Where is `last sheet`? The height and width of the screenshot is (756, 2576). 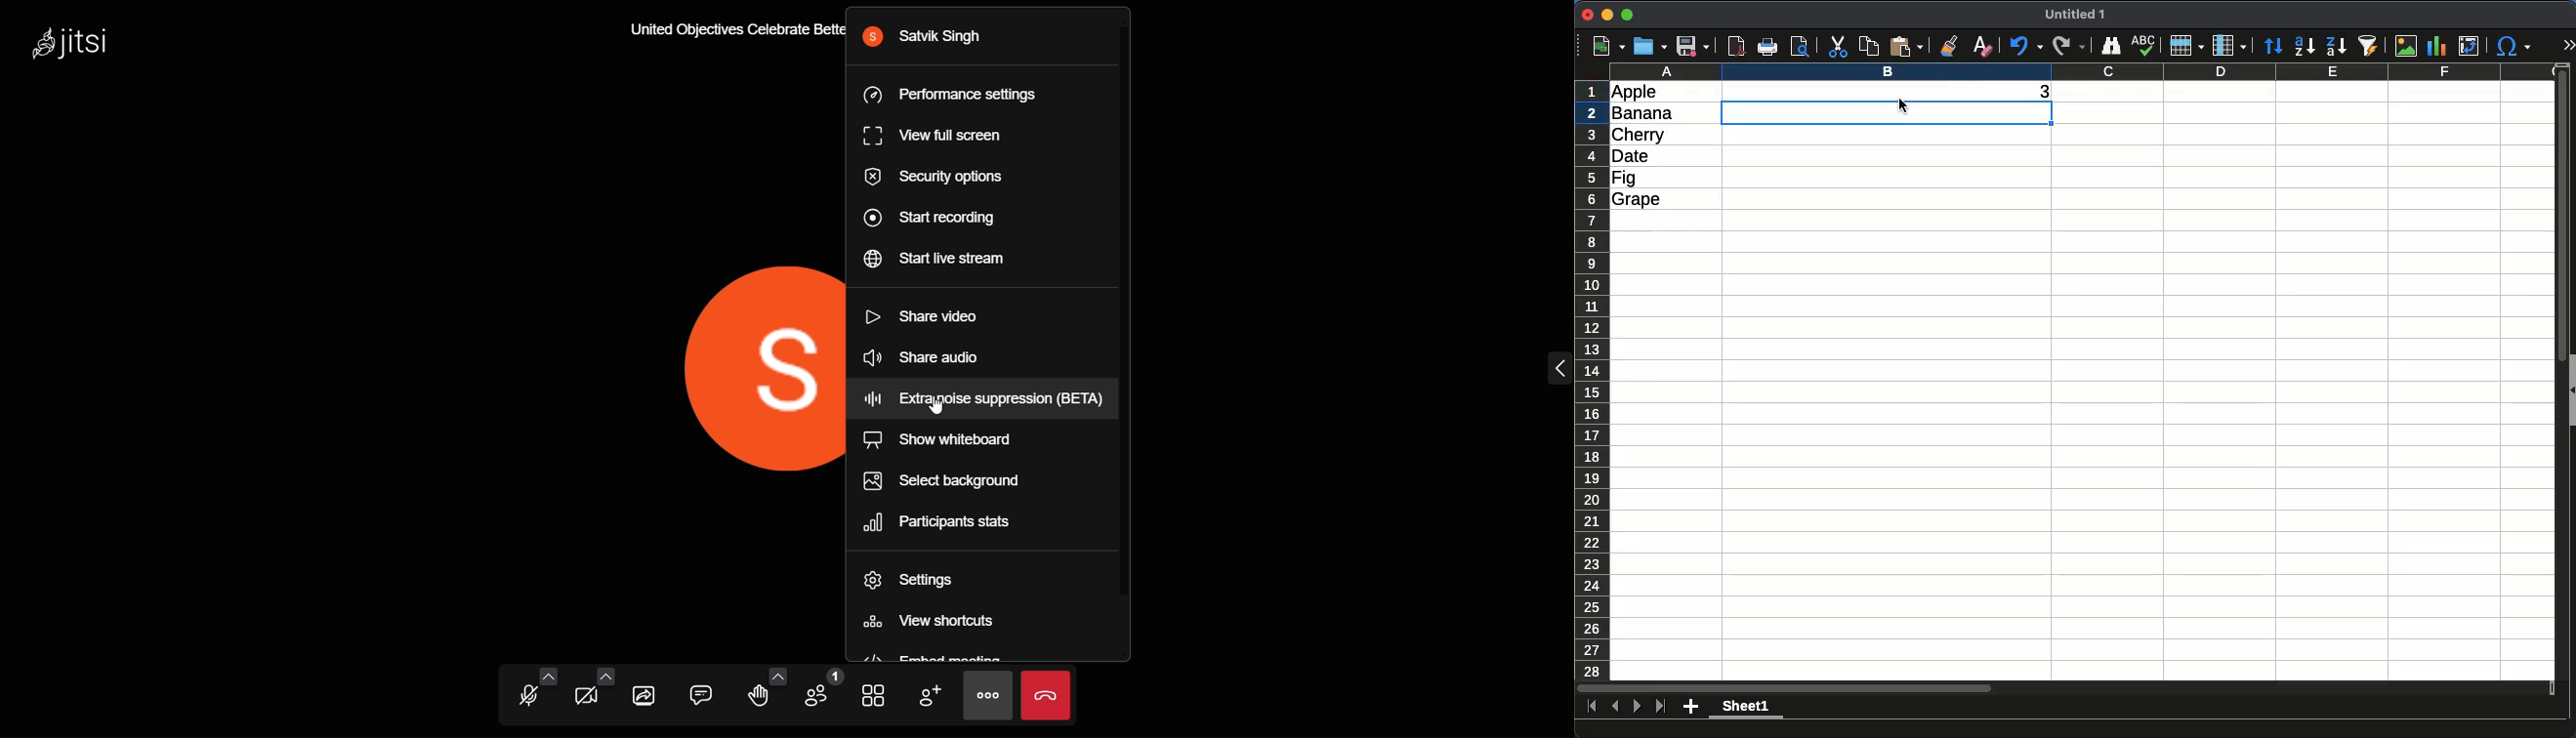 last sheet is located at coordinates (1661, 707).